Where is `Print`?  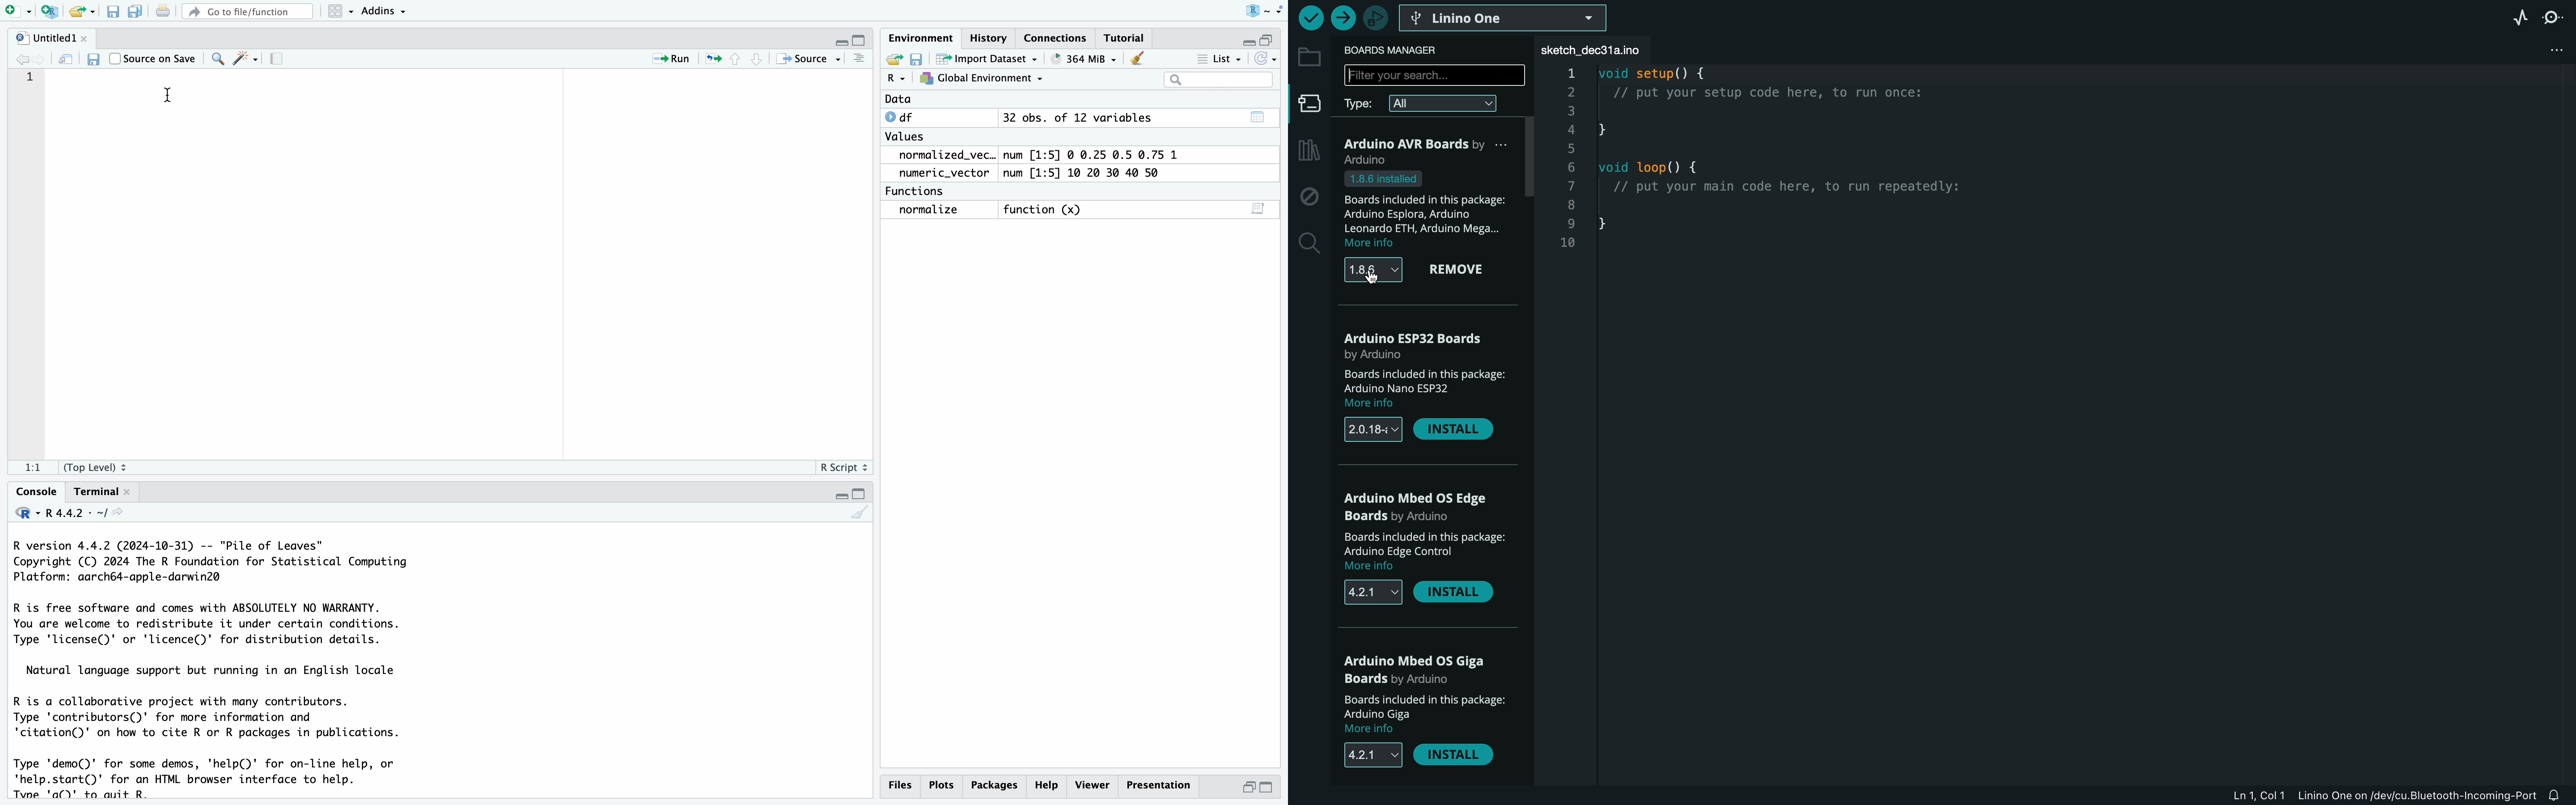
Print is located at coordinates (162, 12).